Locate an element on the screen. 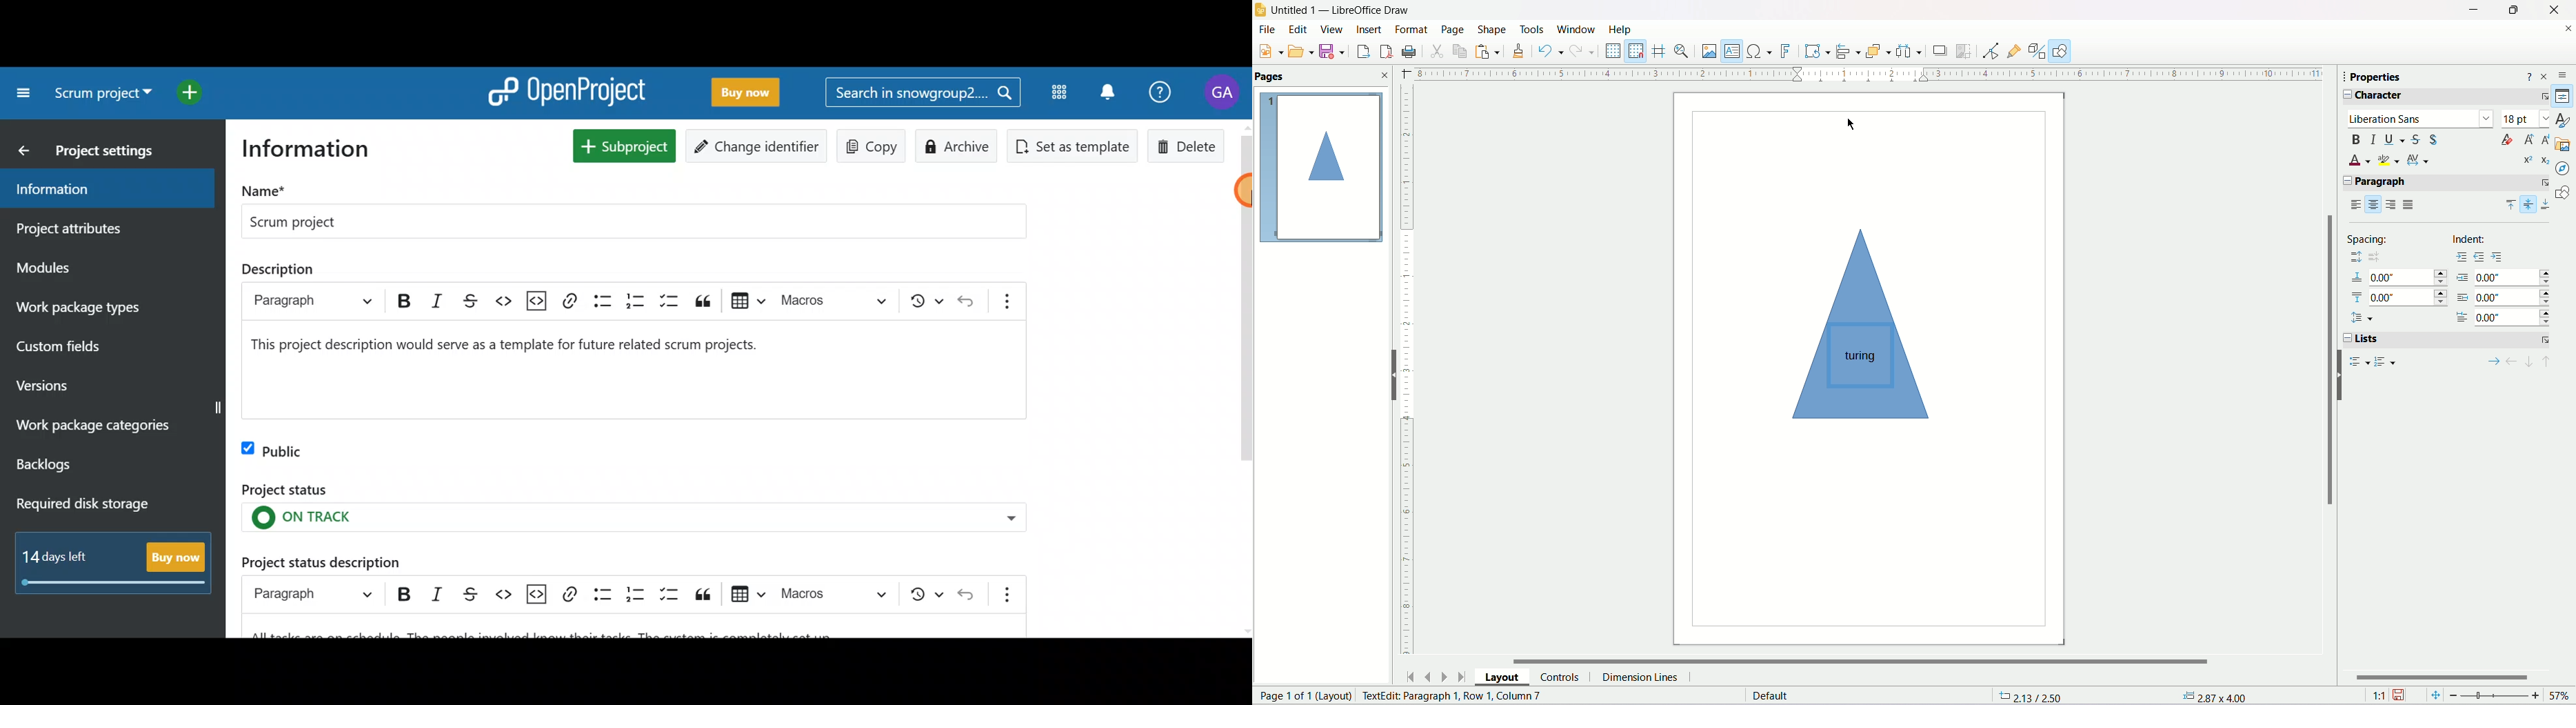 This screenshot has width=2576, height=728. Transformations is located at coordinates (1818, 51).